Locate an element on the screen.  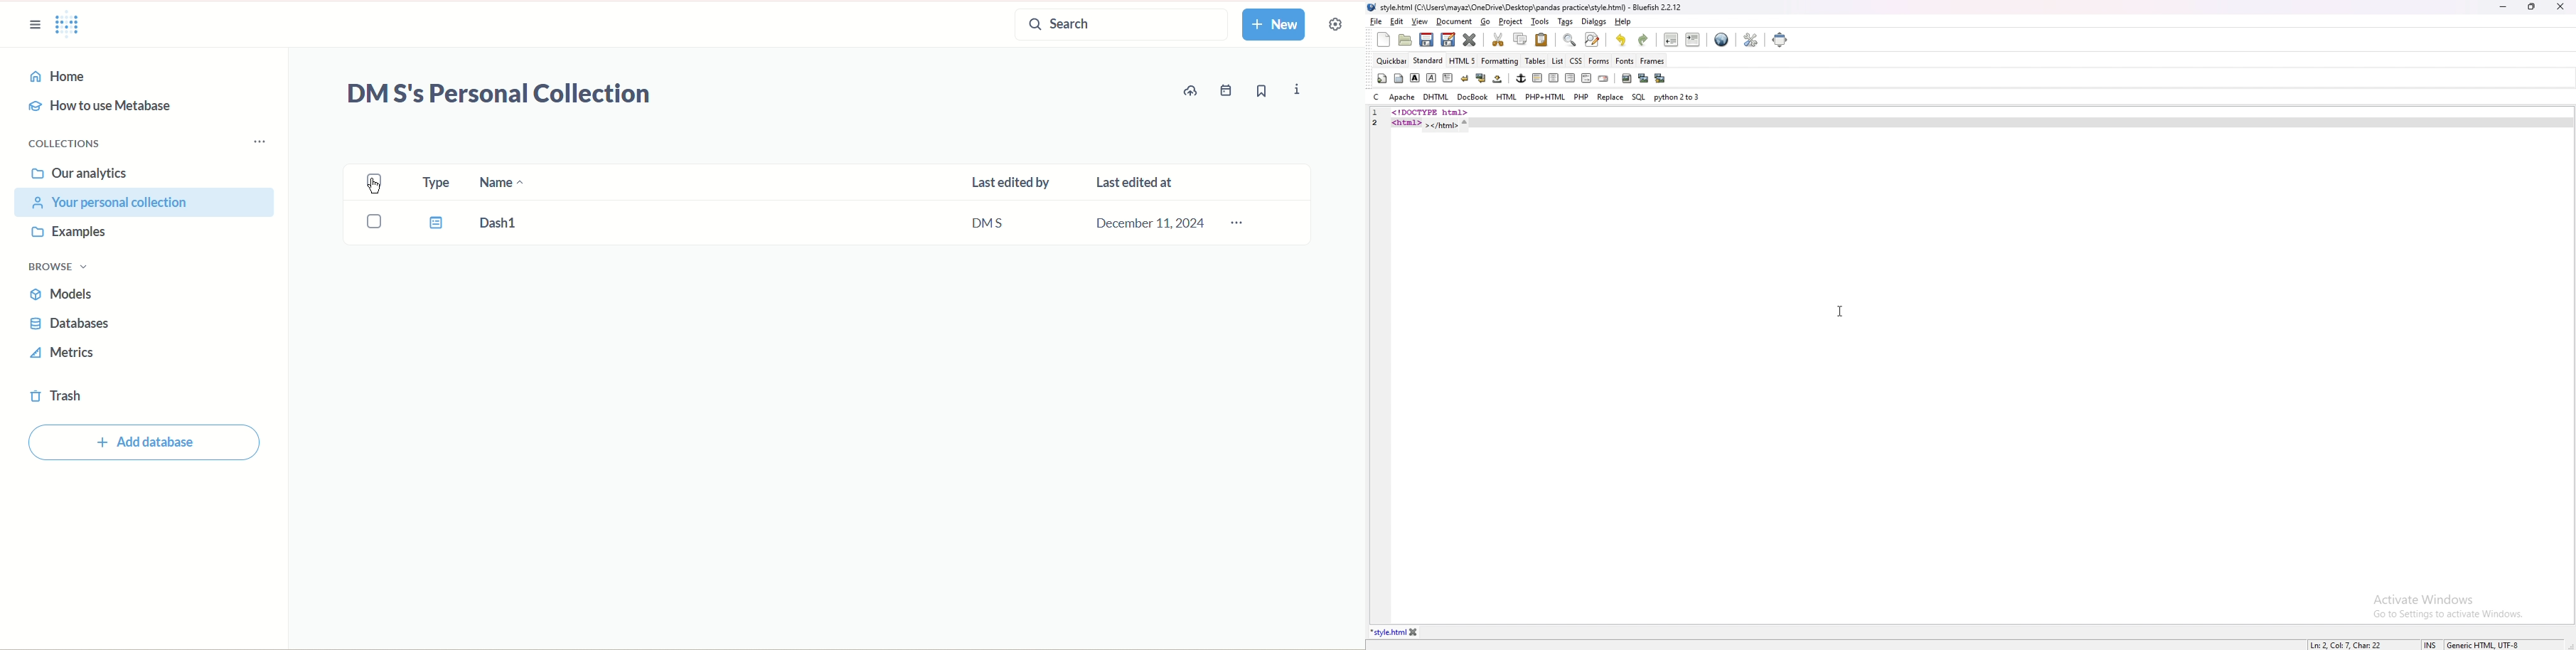
html comment is located at coordinates (1586, 79).